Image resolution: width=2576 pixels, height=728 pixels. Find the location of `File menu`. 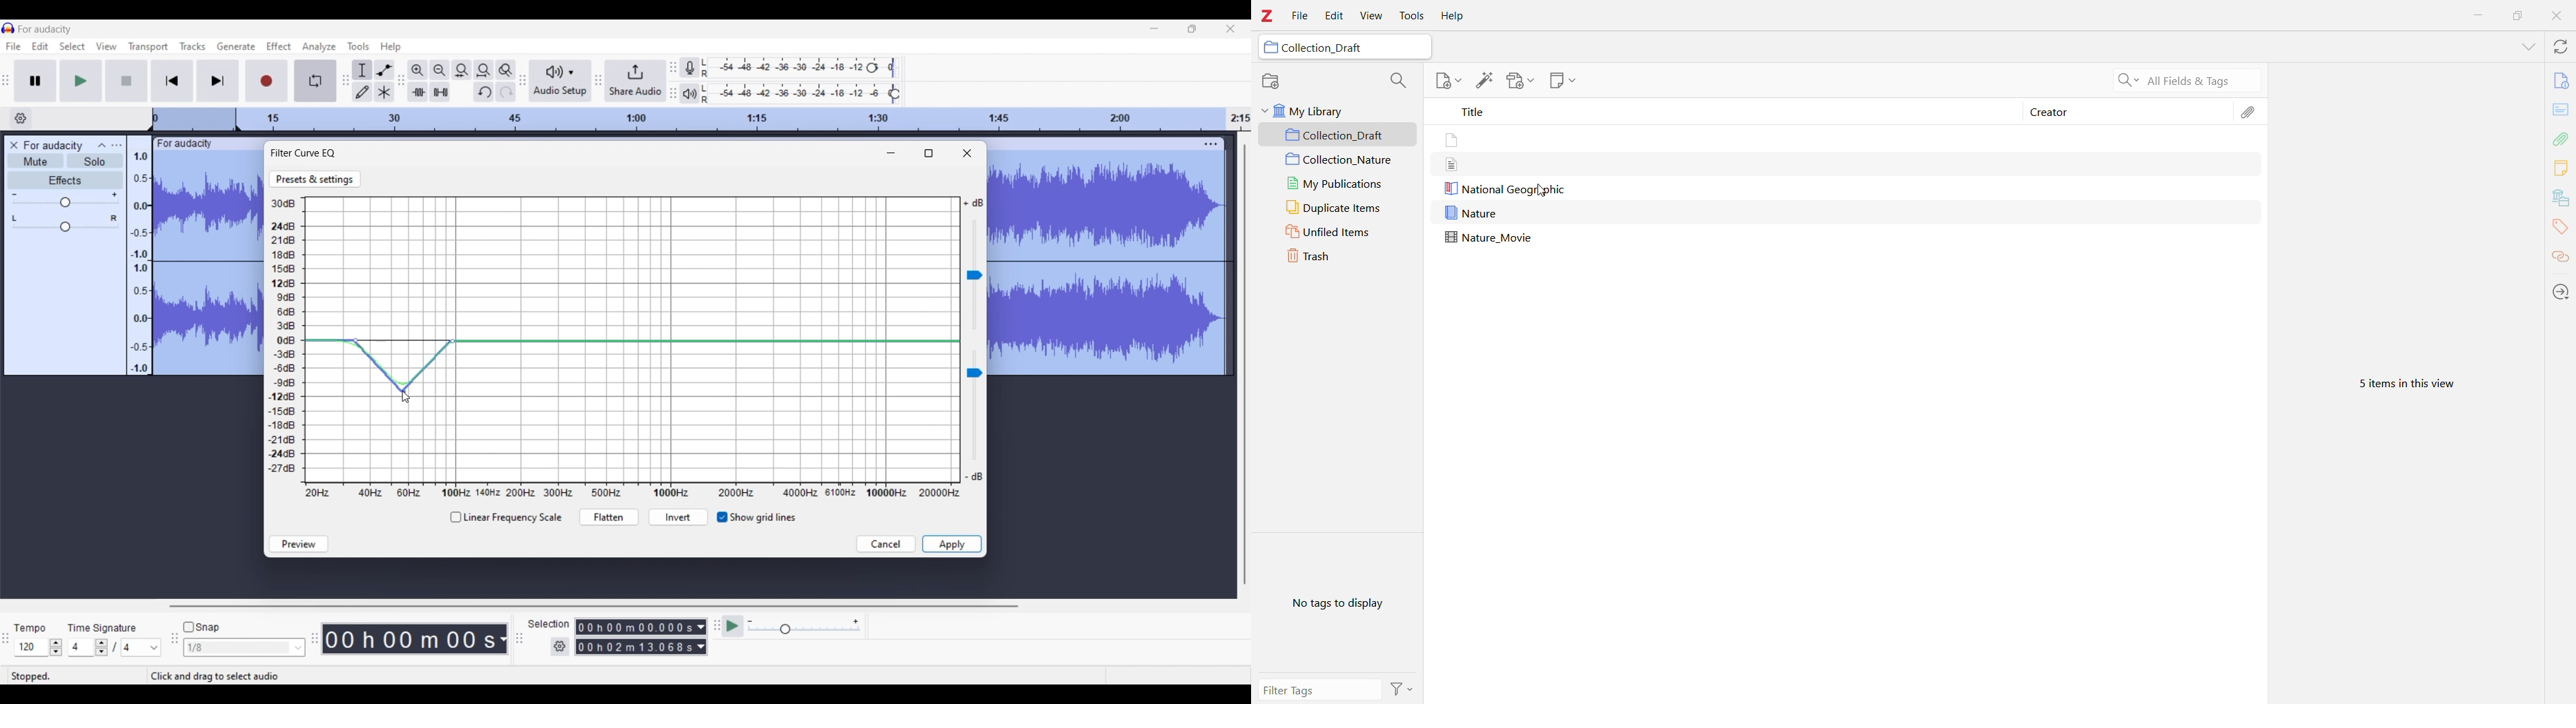

File menu is located at coordinates (13, 47).